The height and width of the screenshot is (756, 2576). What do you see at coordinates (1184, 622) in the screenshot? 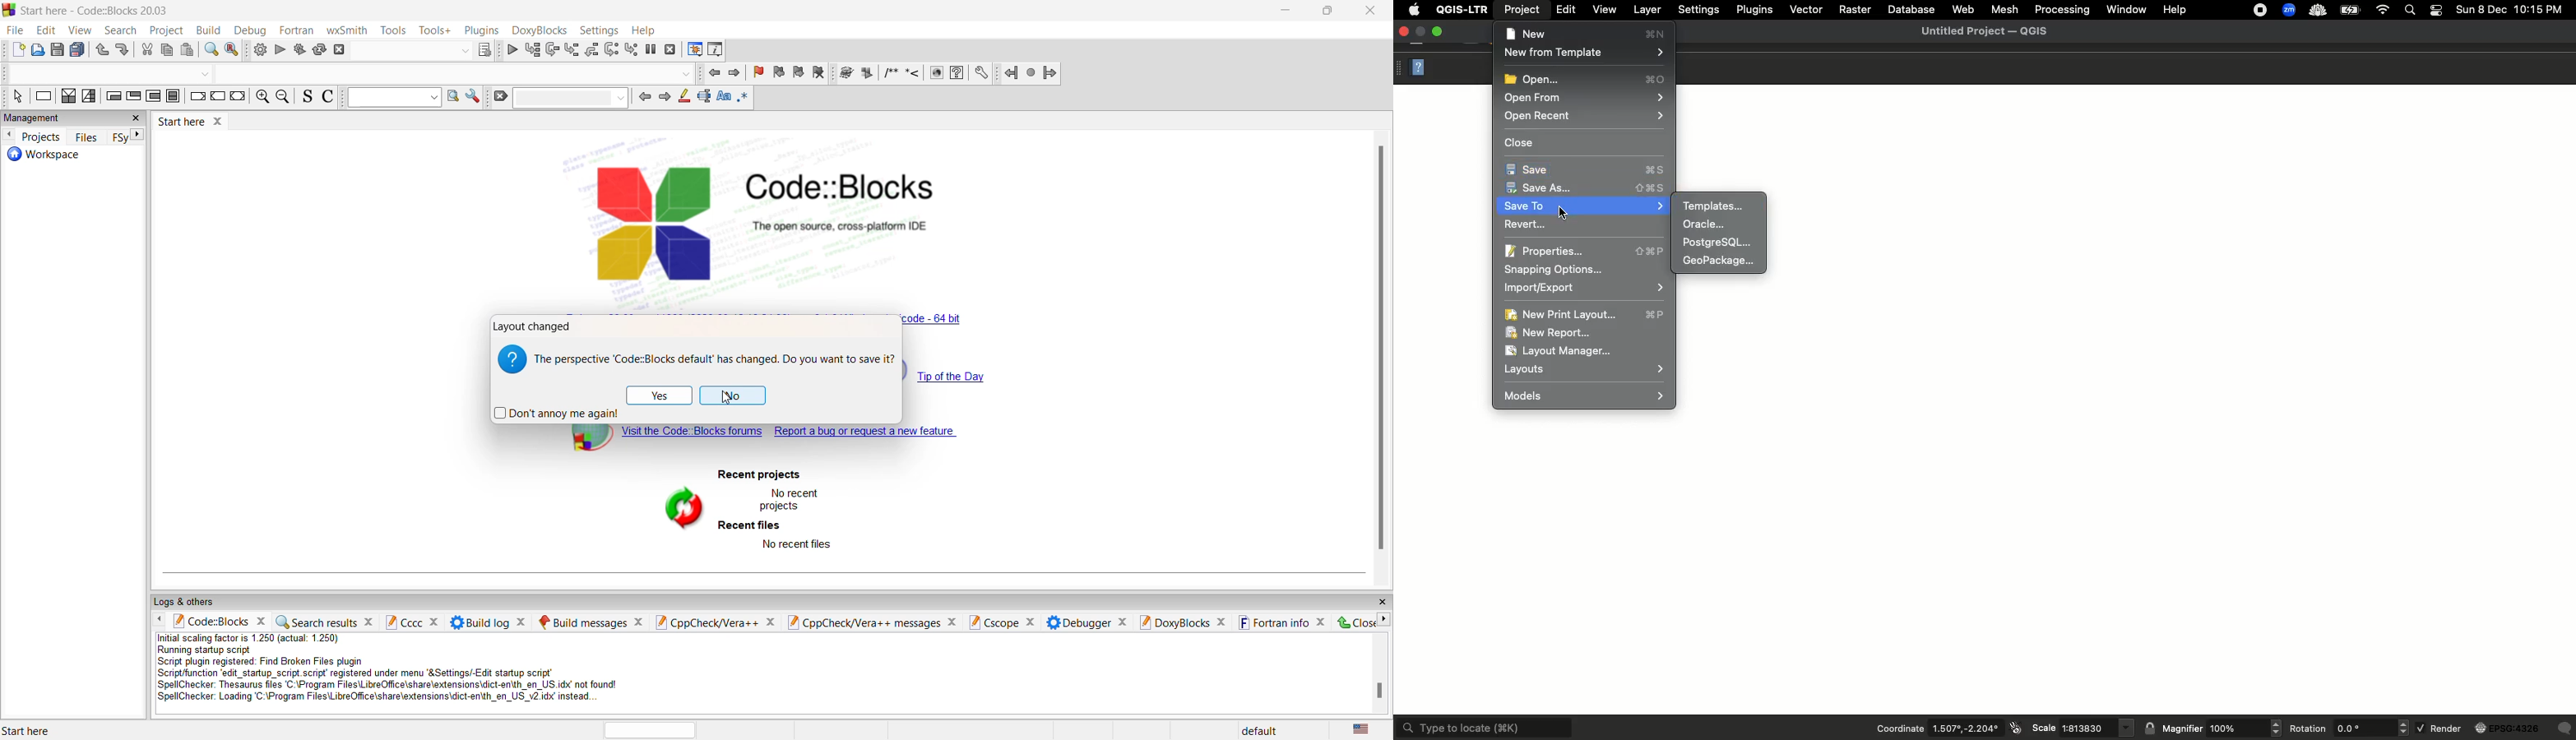
I see `Doxyblocks` at bounding box center [1184, 622].